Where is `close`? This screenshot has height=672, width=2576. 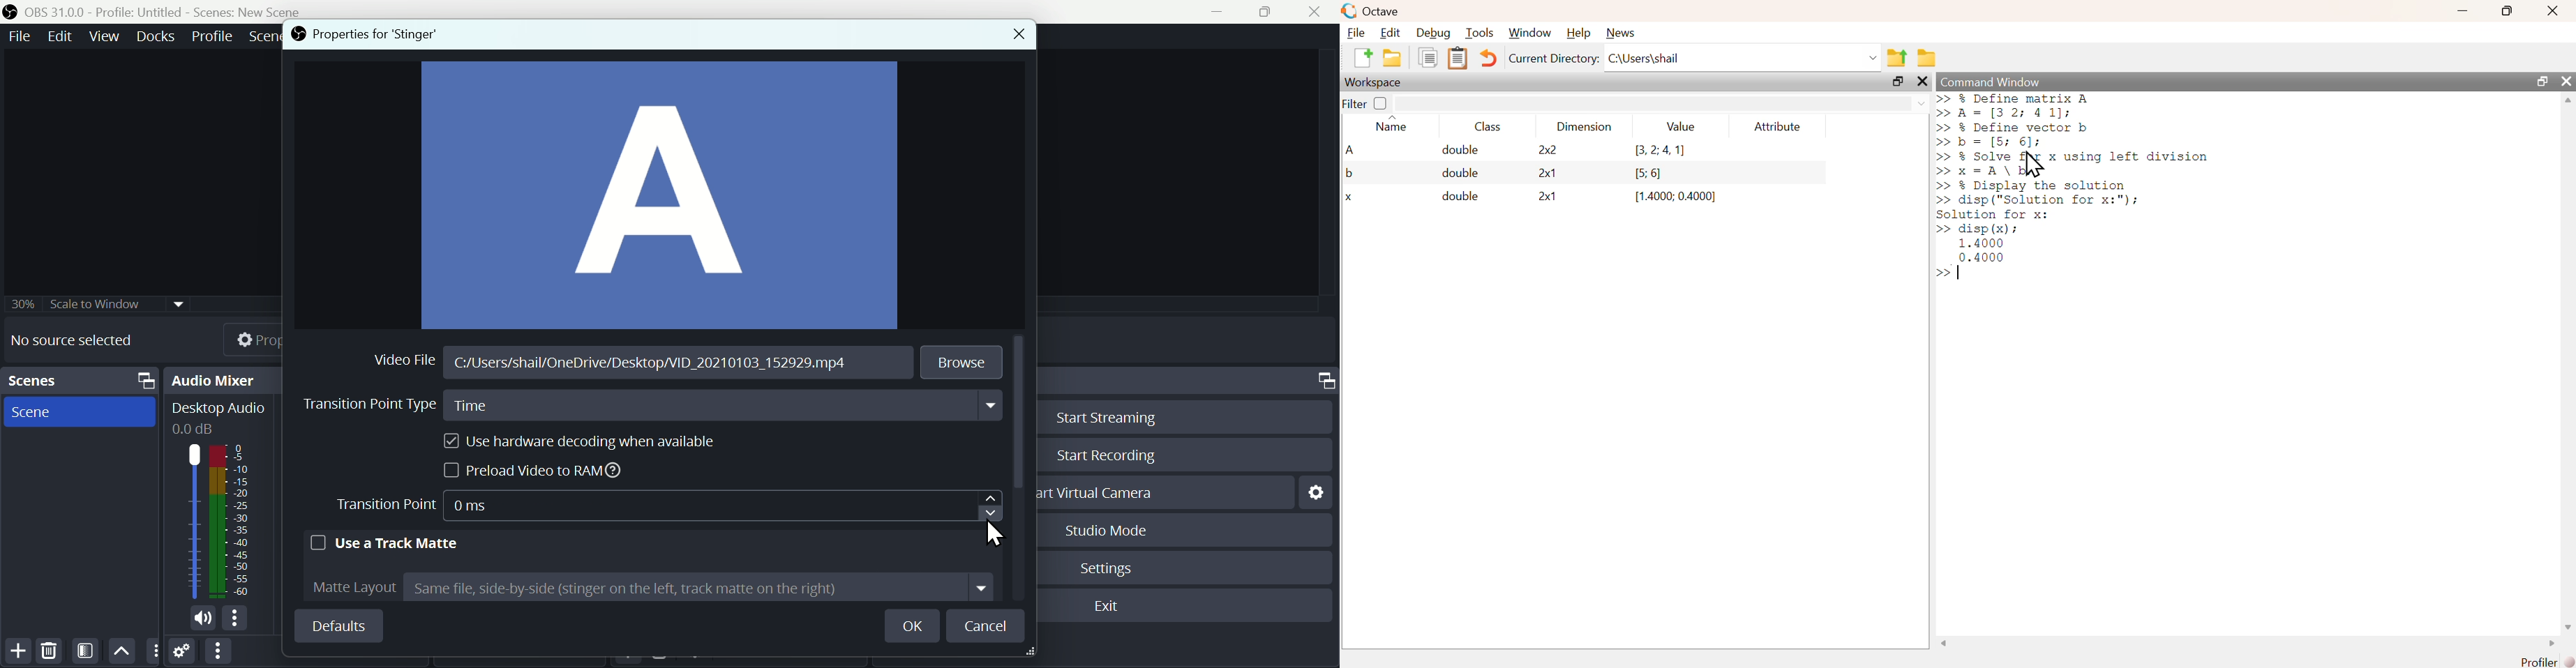 close is located at coordinates (2552, 12).